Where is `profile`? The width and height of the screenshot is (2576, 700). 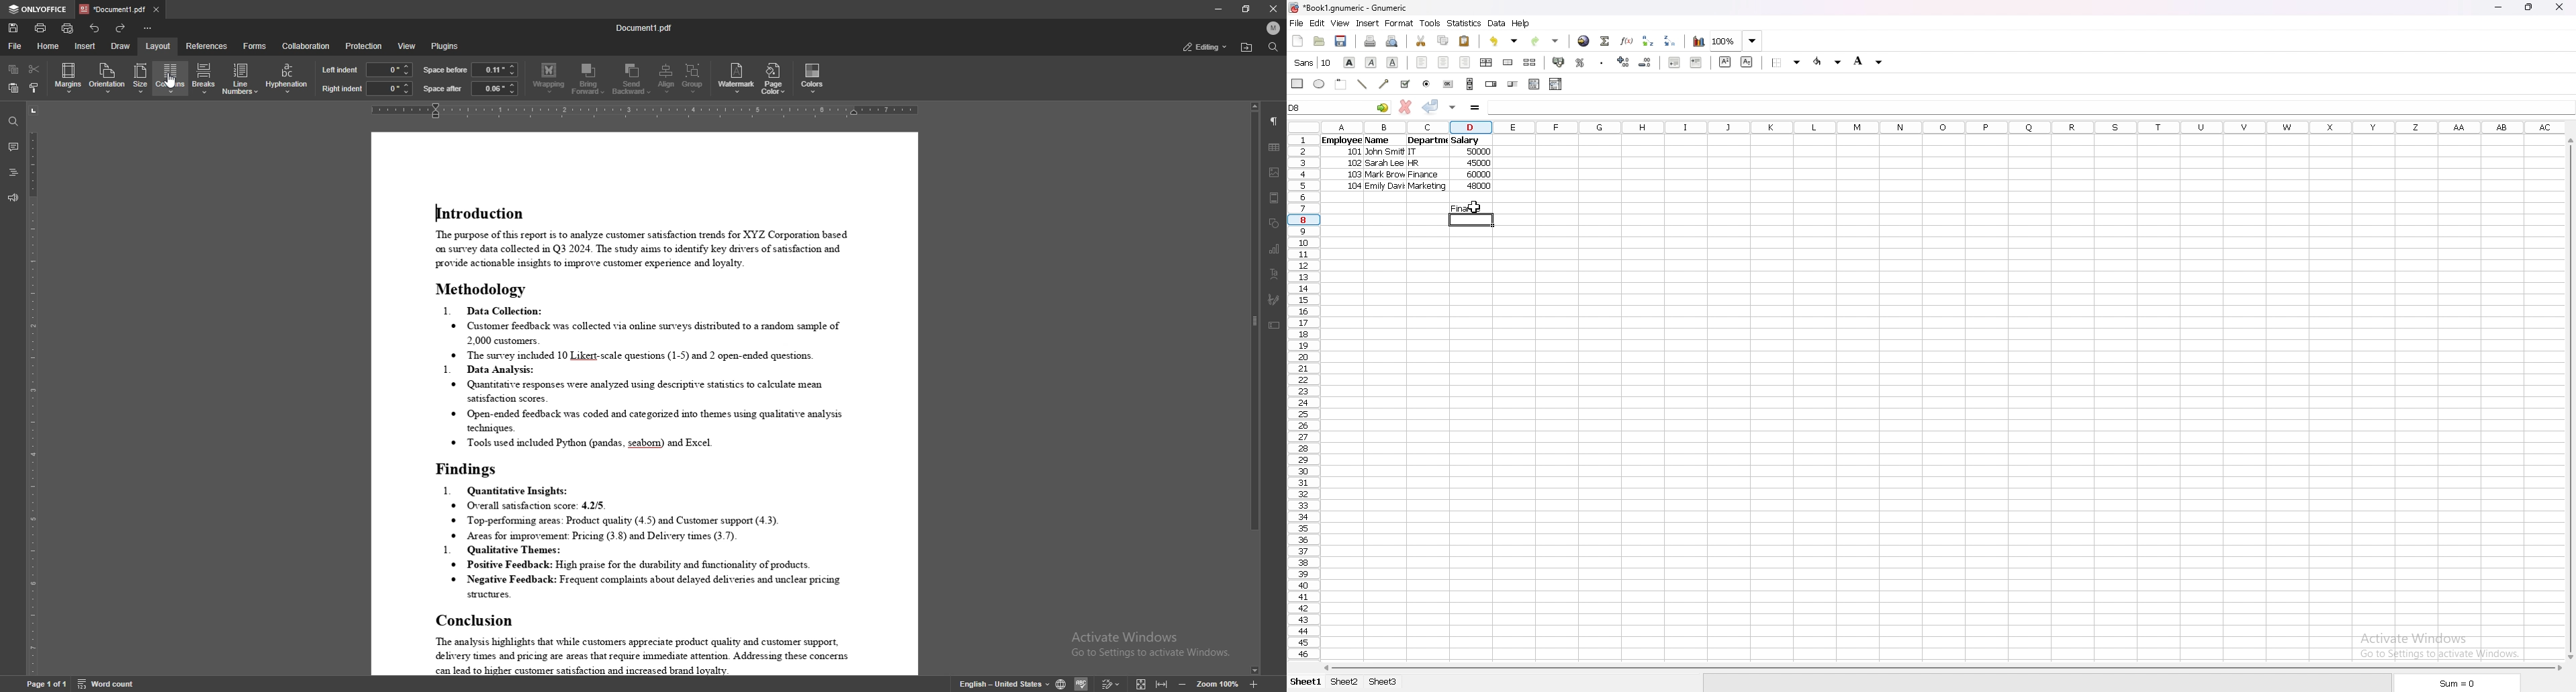 profile is located at coordinates (1274, 27).